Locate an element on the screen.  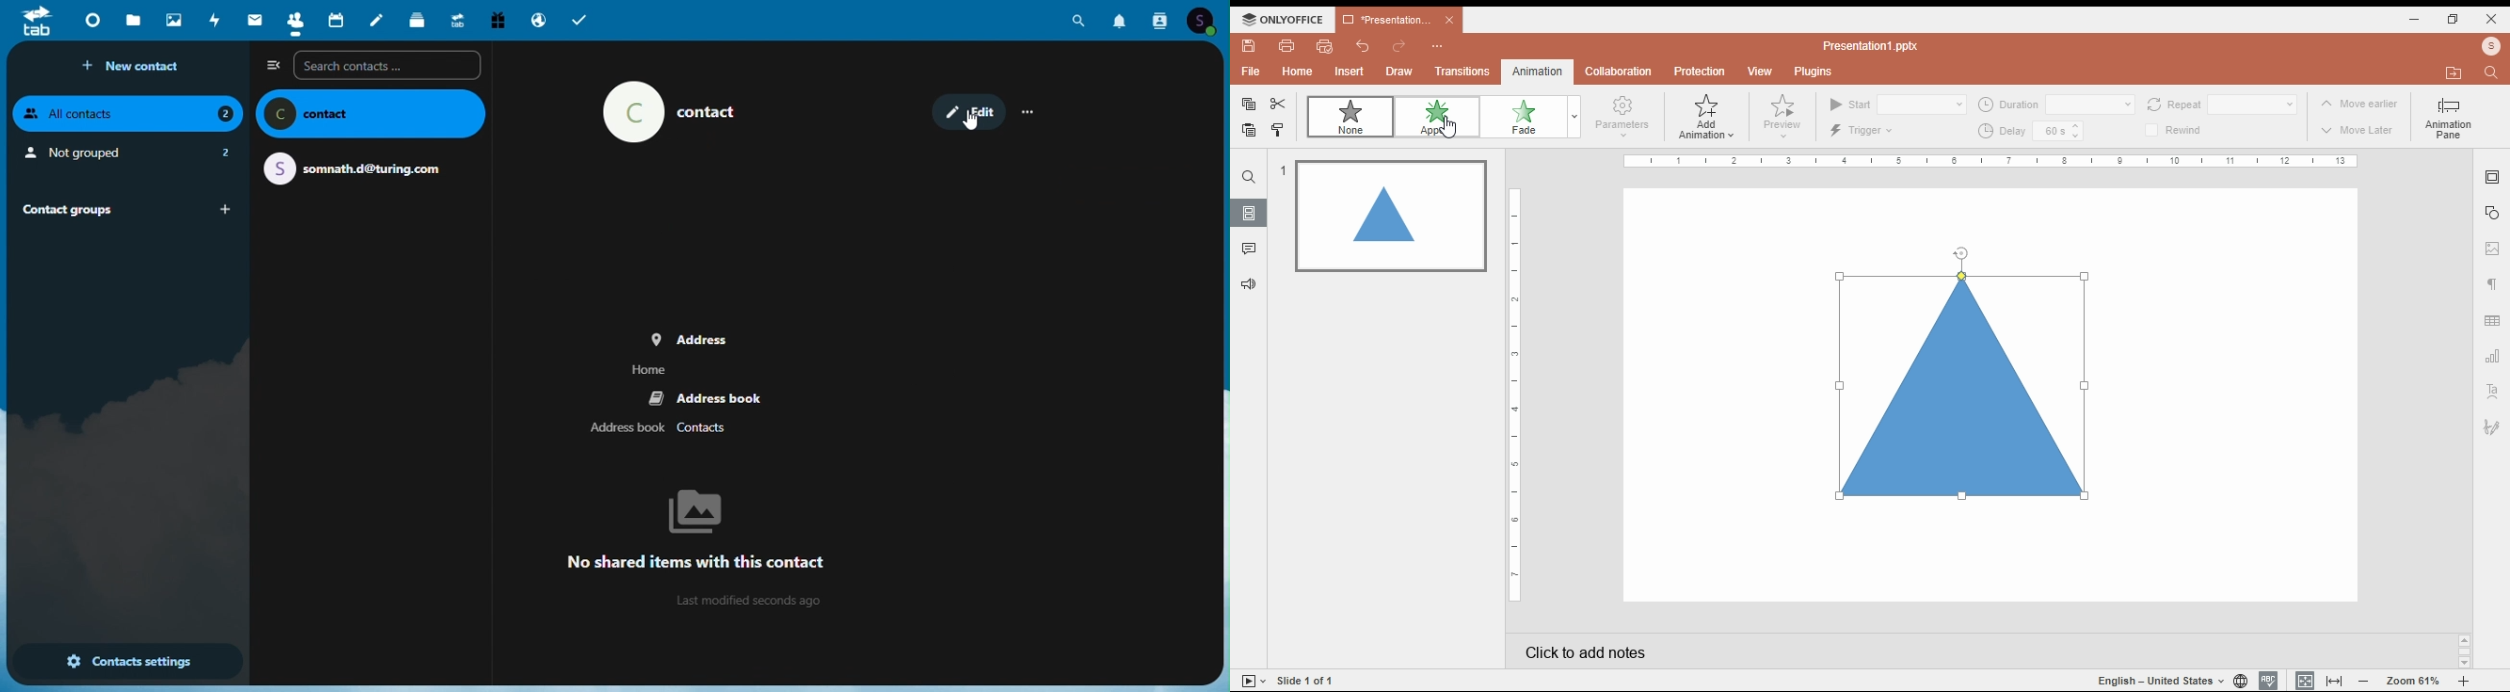
decrease is located at coordinates (2077, 137).